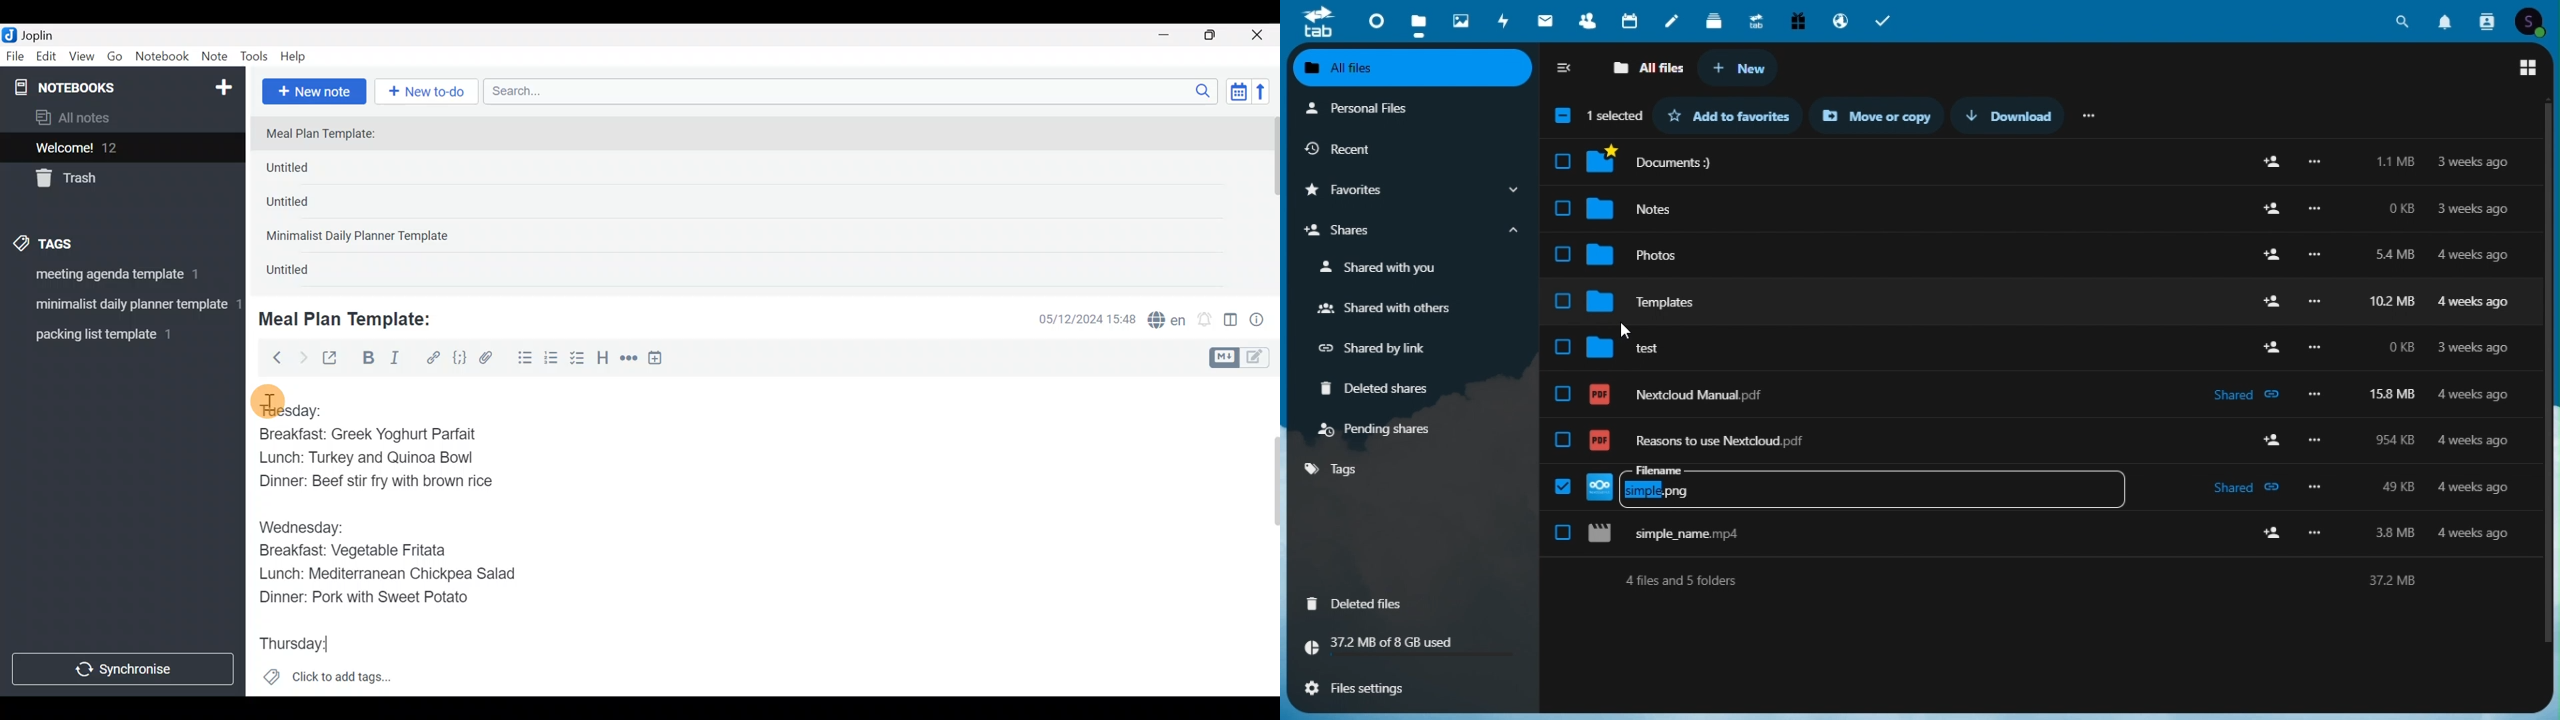 The image size is (2576, 728). Describe the element at coordinates (1406, 686) in the screenshot. I see `file settings` at that location.